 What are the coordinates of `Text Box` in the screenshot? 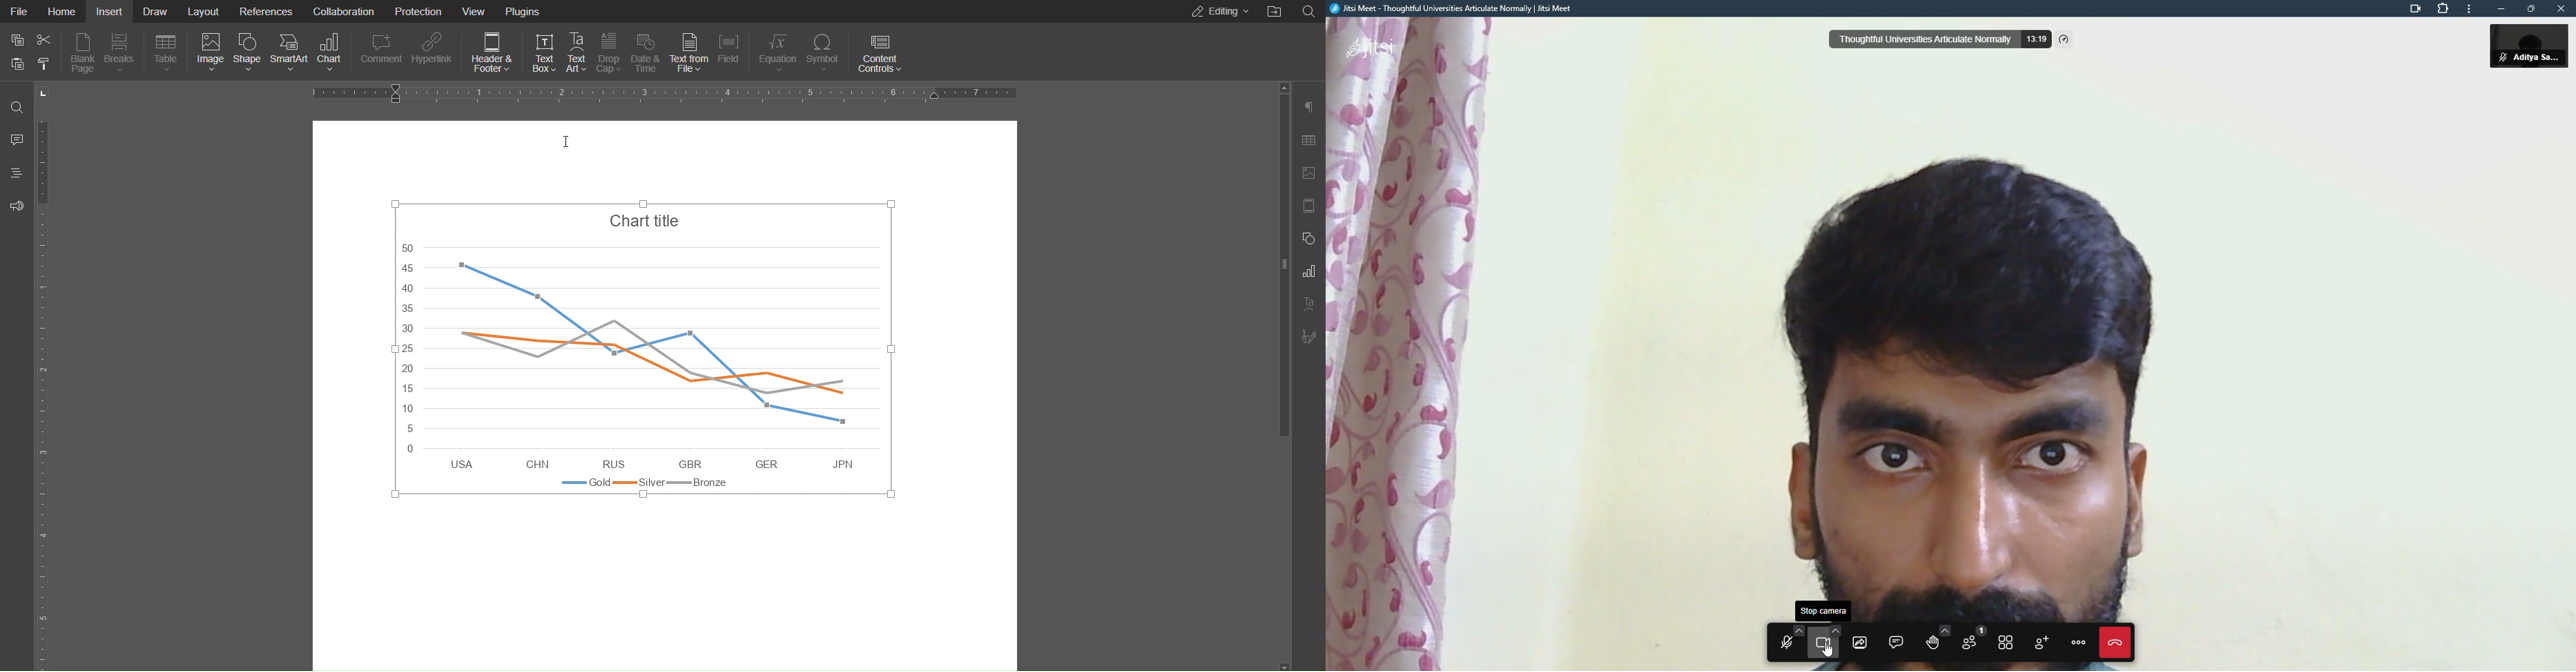 It's located at (542, 51).